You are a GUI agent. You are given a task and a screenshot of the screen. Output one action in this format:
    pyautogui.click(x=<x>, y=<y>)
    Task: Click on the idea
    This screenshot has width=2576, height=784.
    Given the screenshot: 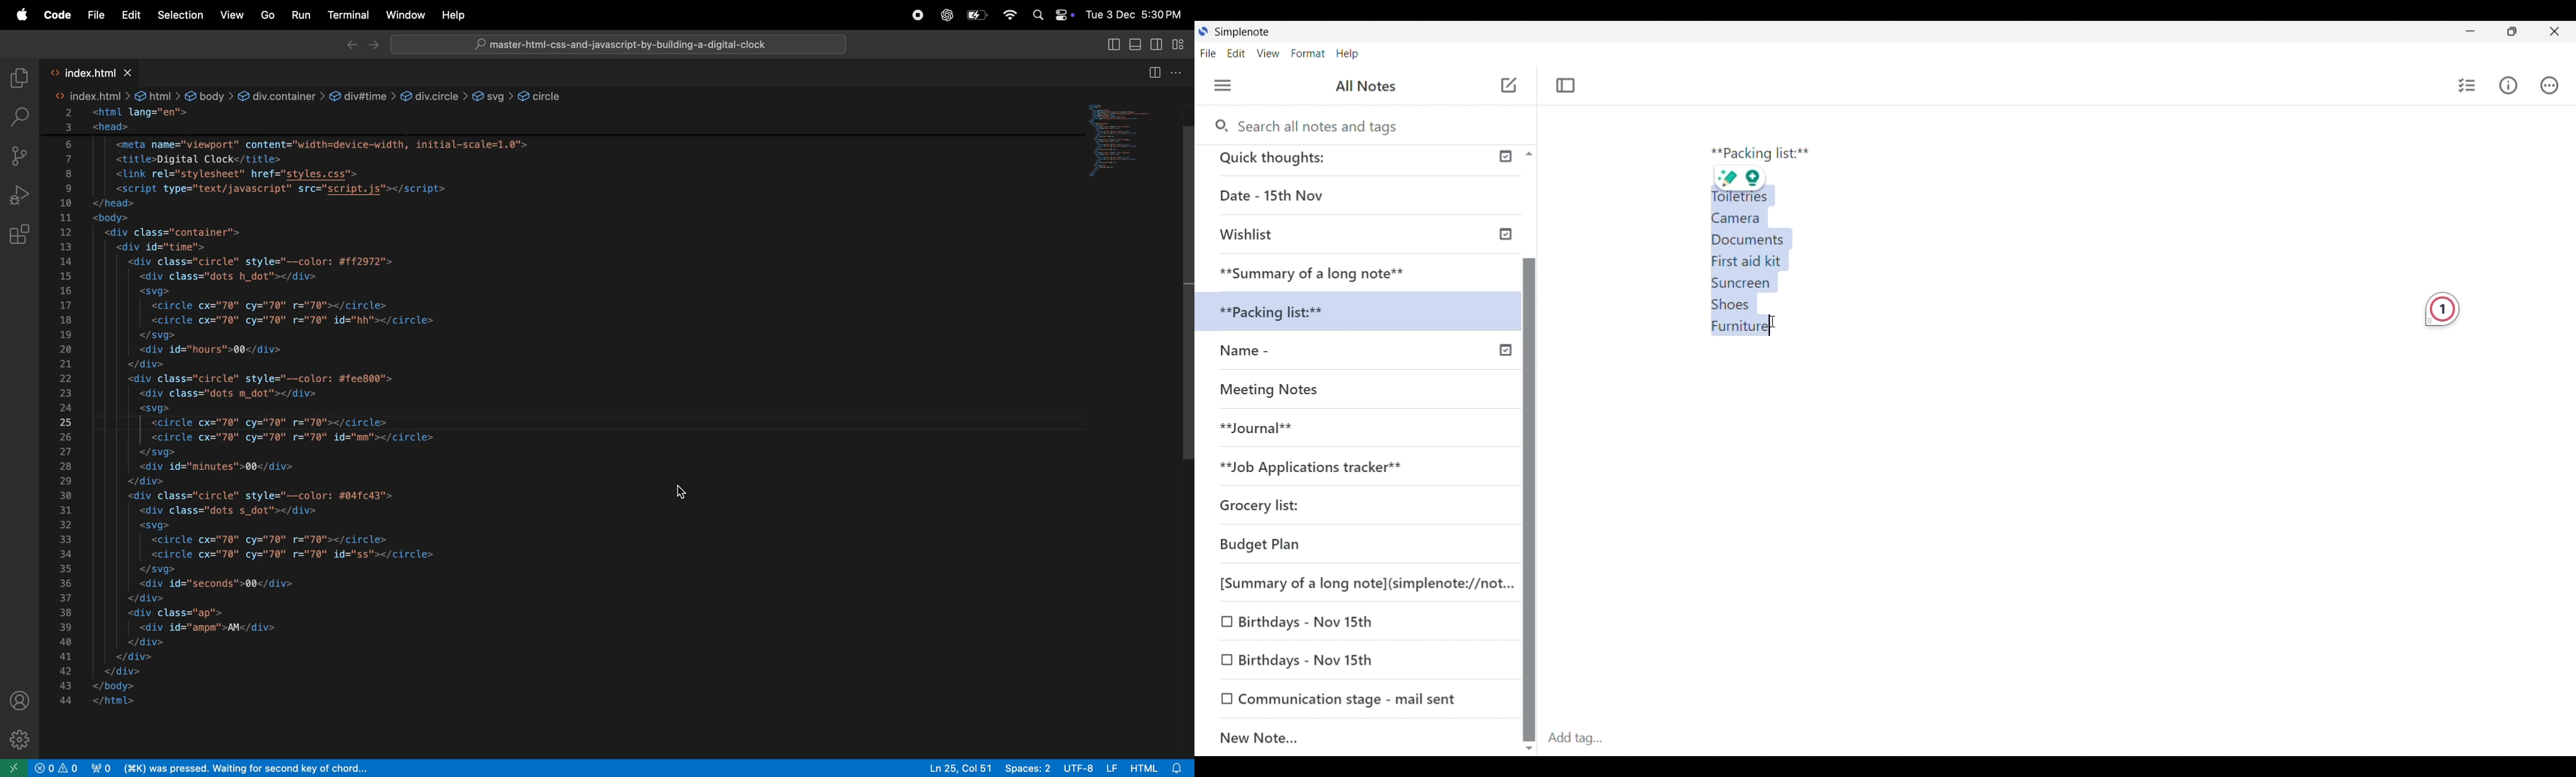 What is the action you would take?
    pyautogui.click(x=1760, y=178)
    